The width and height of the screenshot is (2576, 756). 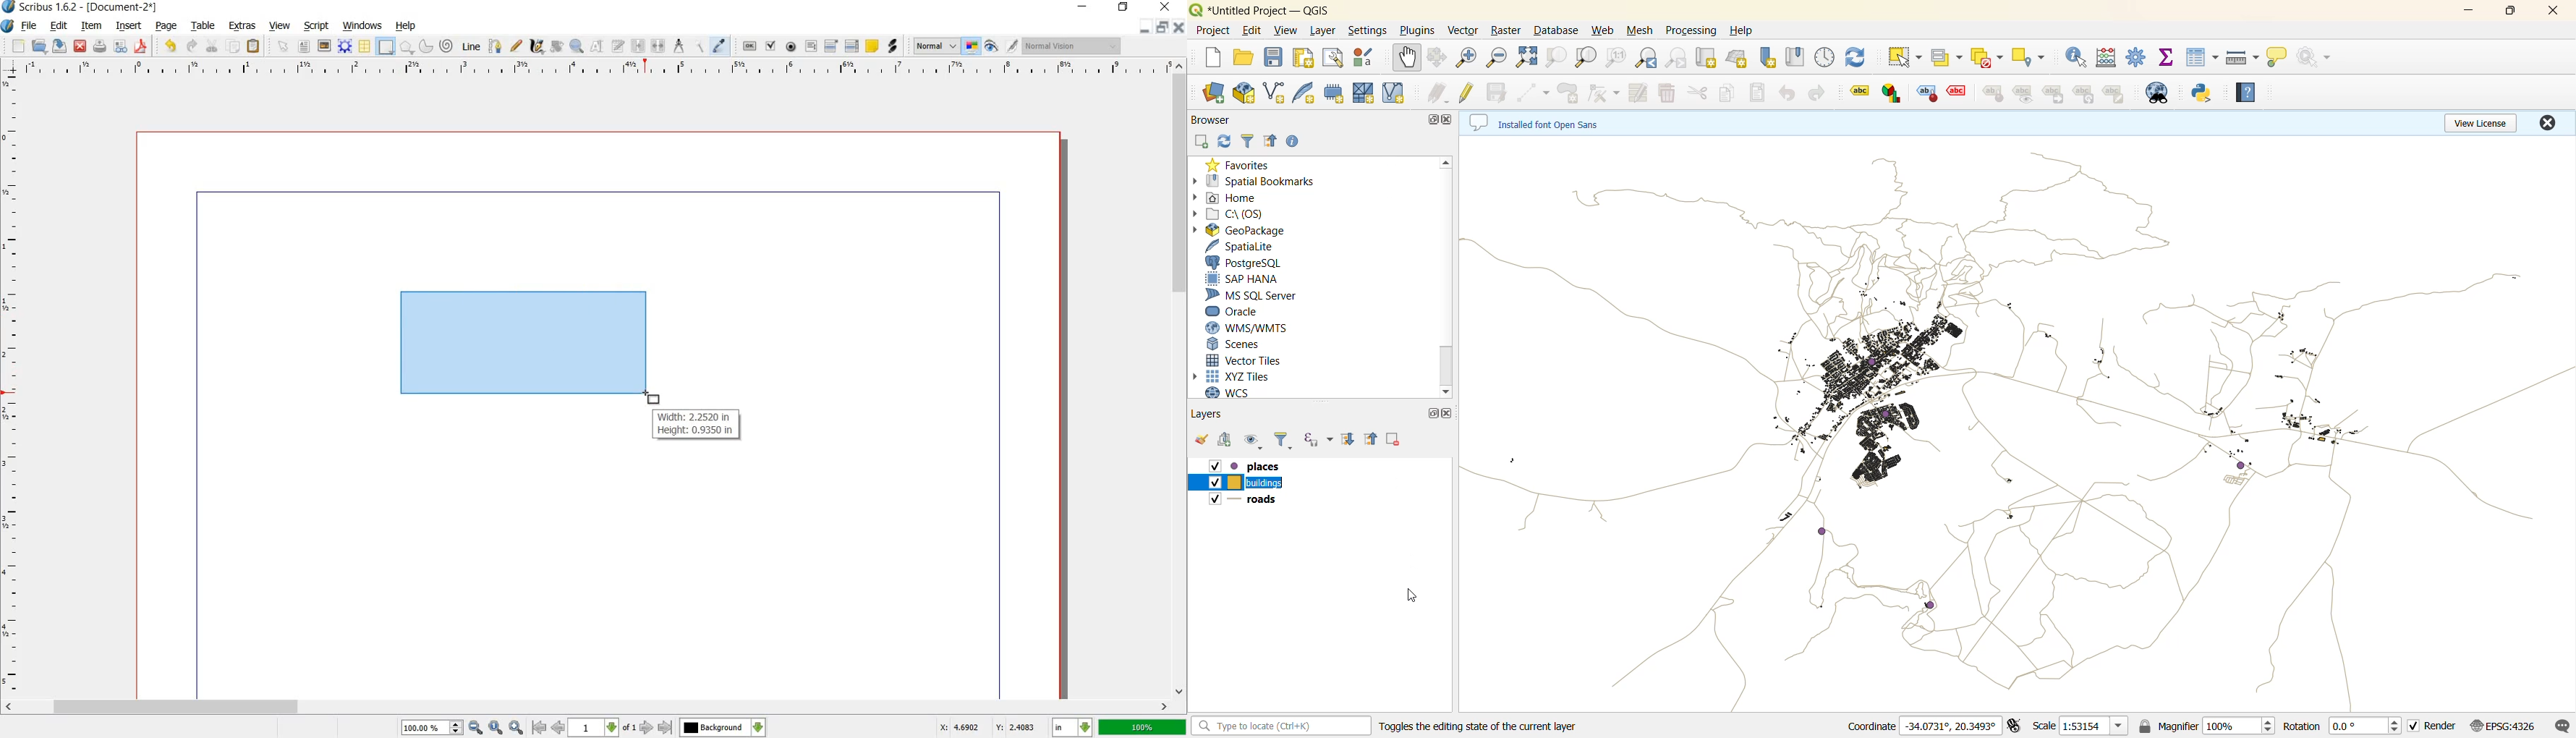 What do you see at coordinates (406, 27) in the screenshot?
I see `HELP` at bounding box center [406, 27].